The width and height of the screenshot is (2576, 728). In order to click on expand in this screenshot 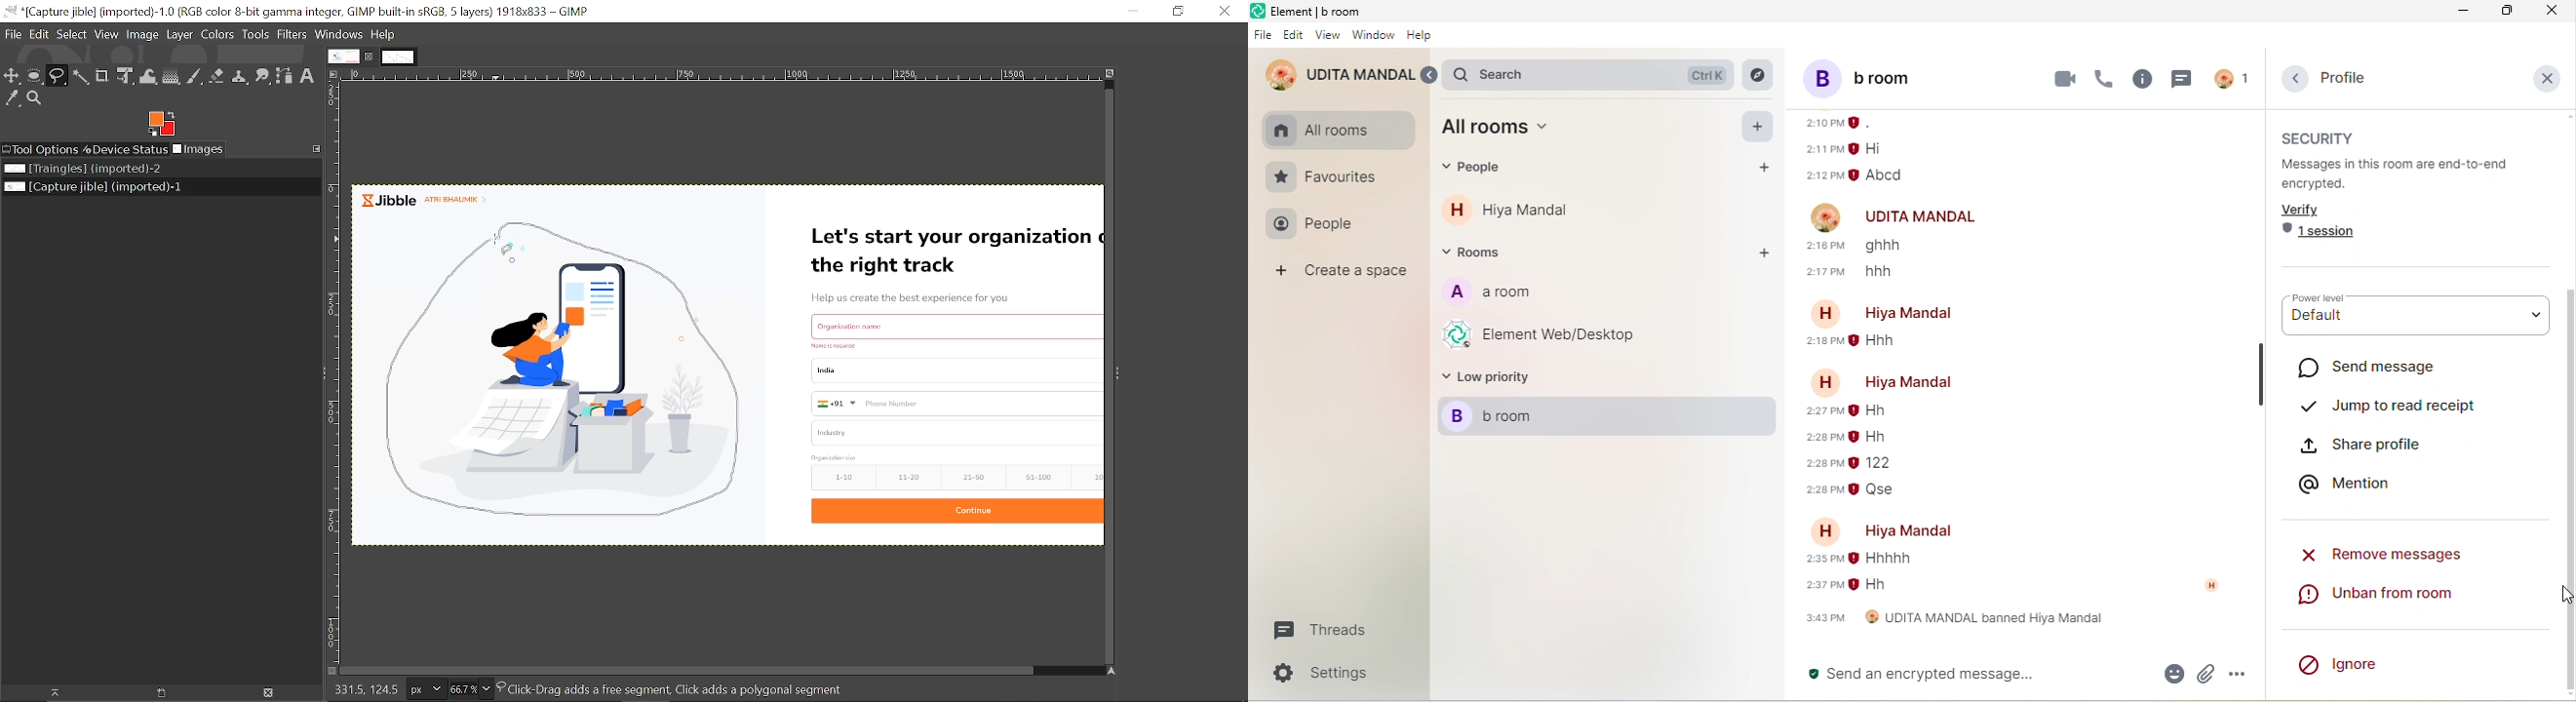, I will do `click(1432, 76)`.